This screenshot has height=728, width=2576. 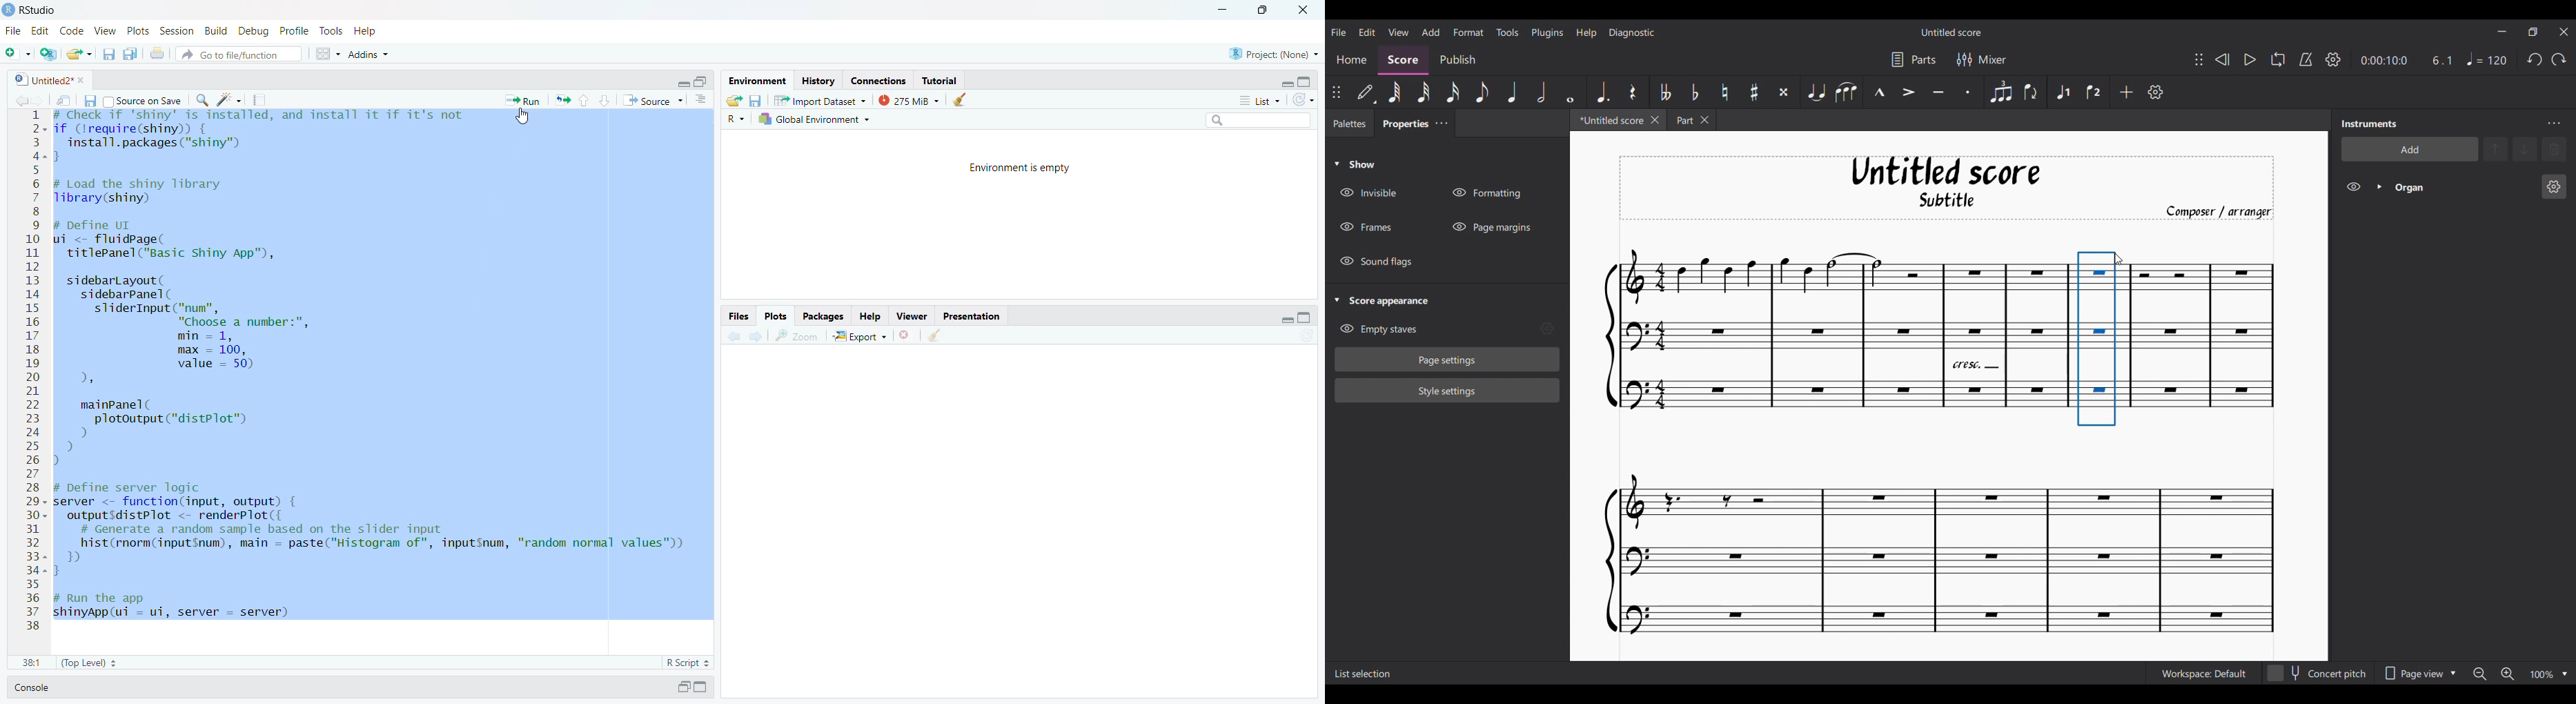 What do you see at coordinates (1261, 100) in the screenshot?
I see `list menu` at bounding box center [1261, 100].